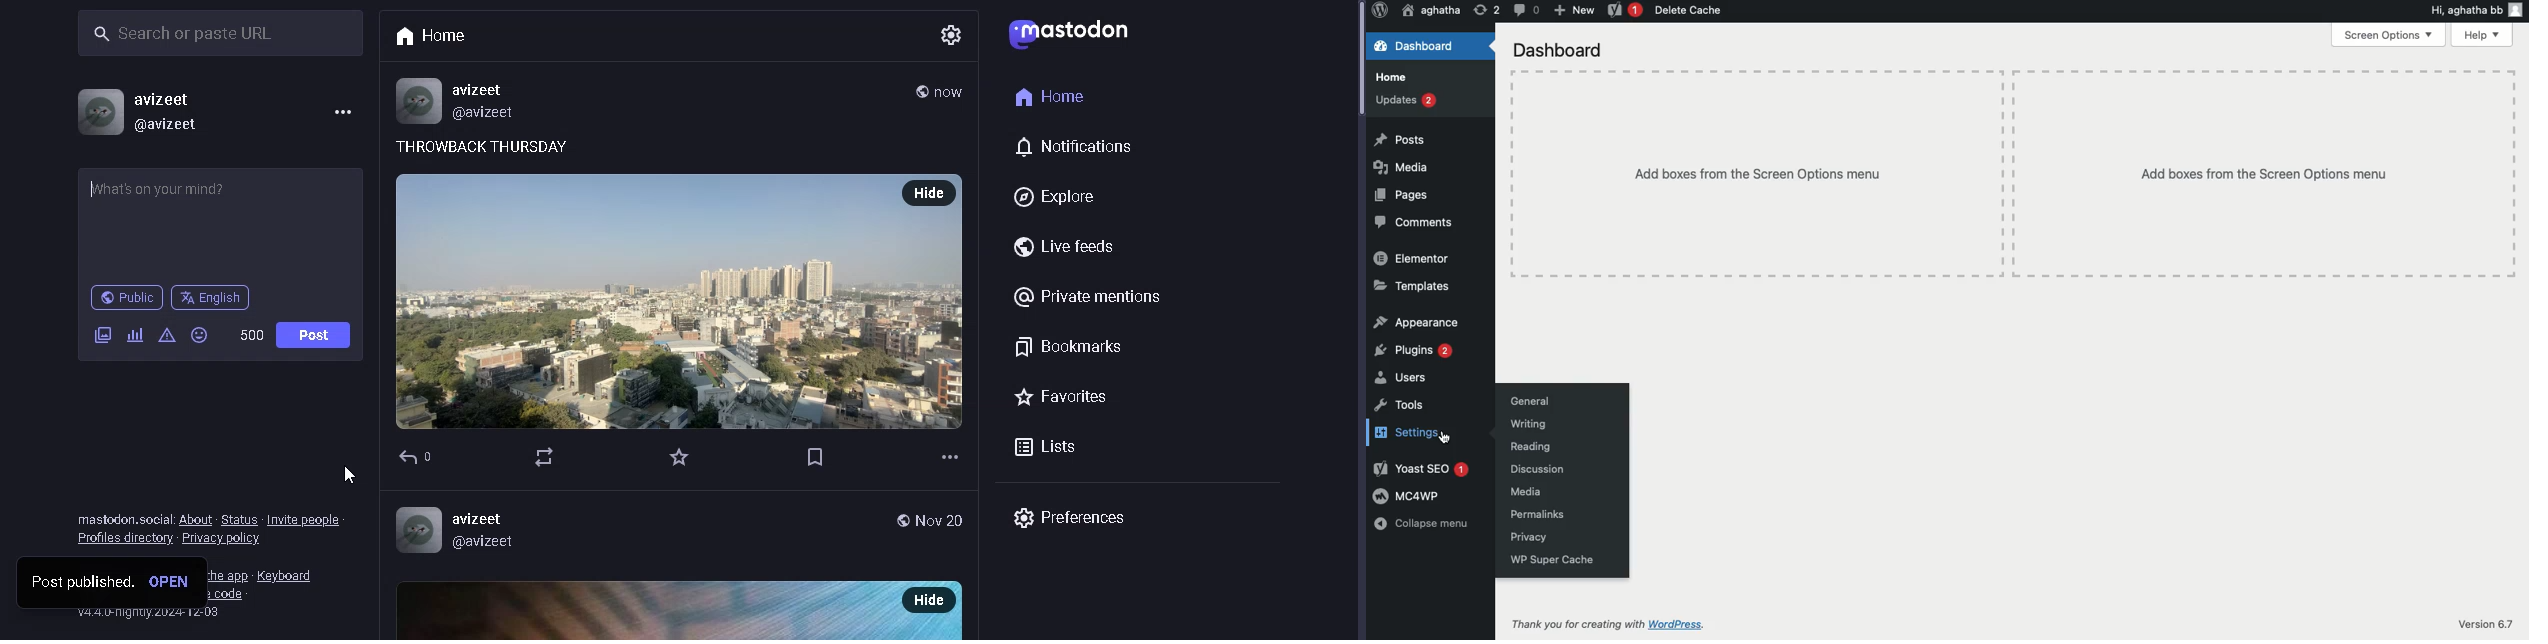  Describe the element at coordinates (439, 39) in the screenshot. I see `Home tab` at that location.